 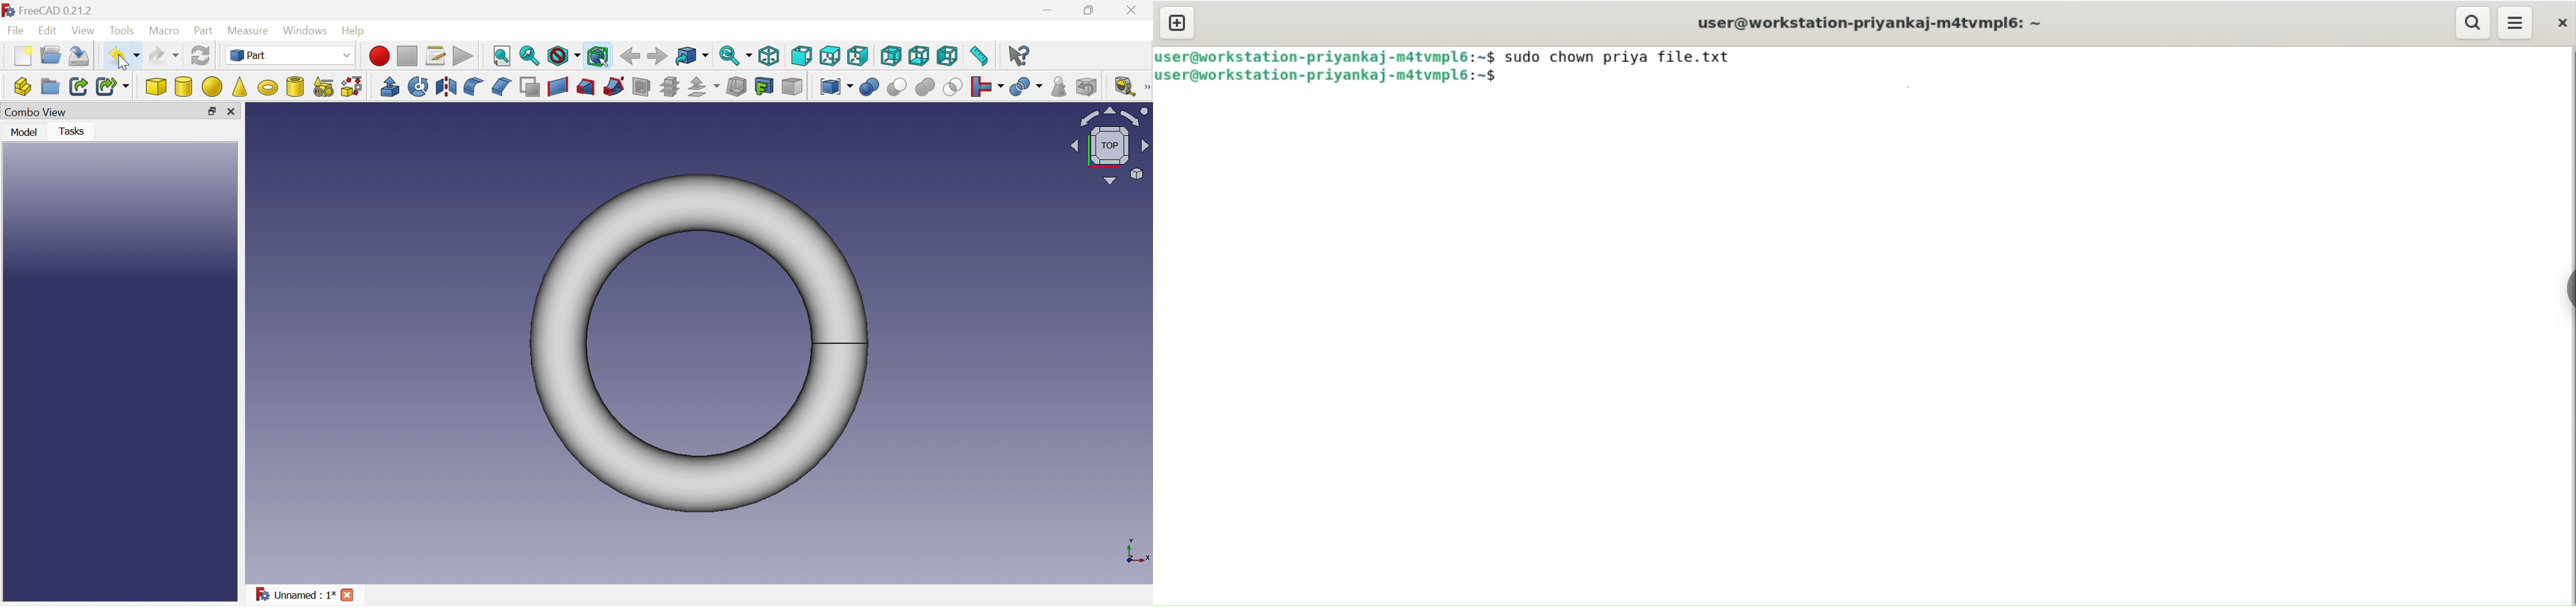 I want to click on Right, so click(x=857, y=57).